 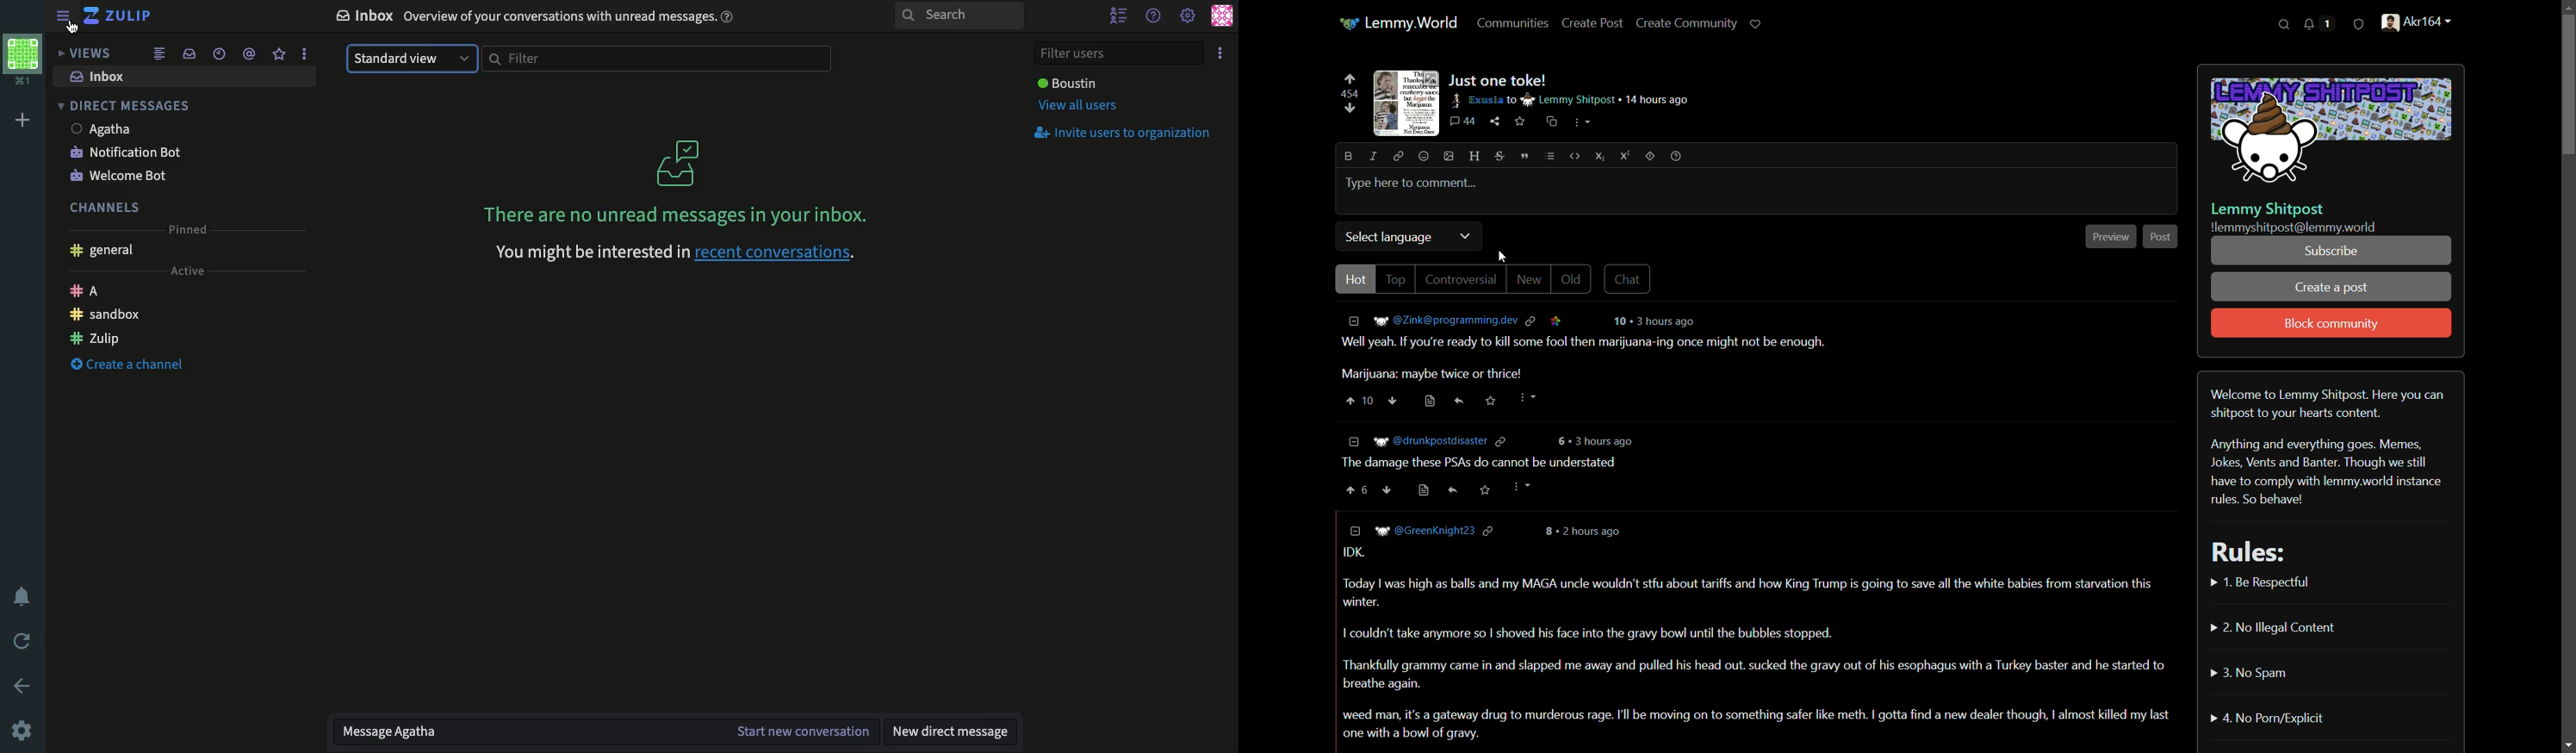 What do you see at coordinates (22, 59) in the screenshot?
I see `View profile` at bounding box center [22, 59].